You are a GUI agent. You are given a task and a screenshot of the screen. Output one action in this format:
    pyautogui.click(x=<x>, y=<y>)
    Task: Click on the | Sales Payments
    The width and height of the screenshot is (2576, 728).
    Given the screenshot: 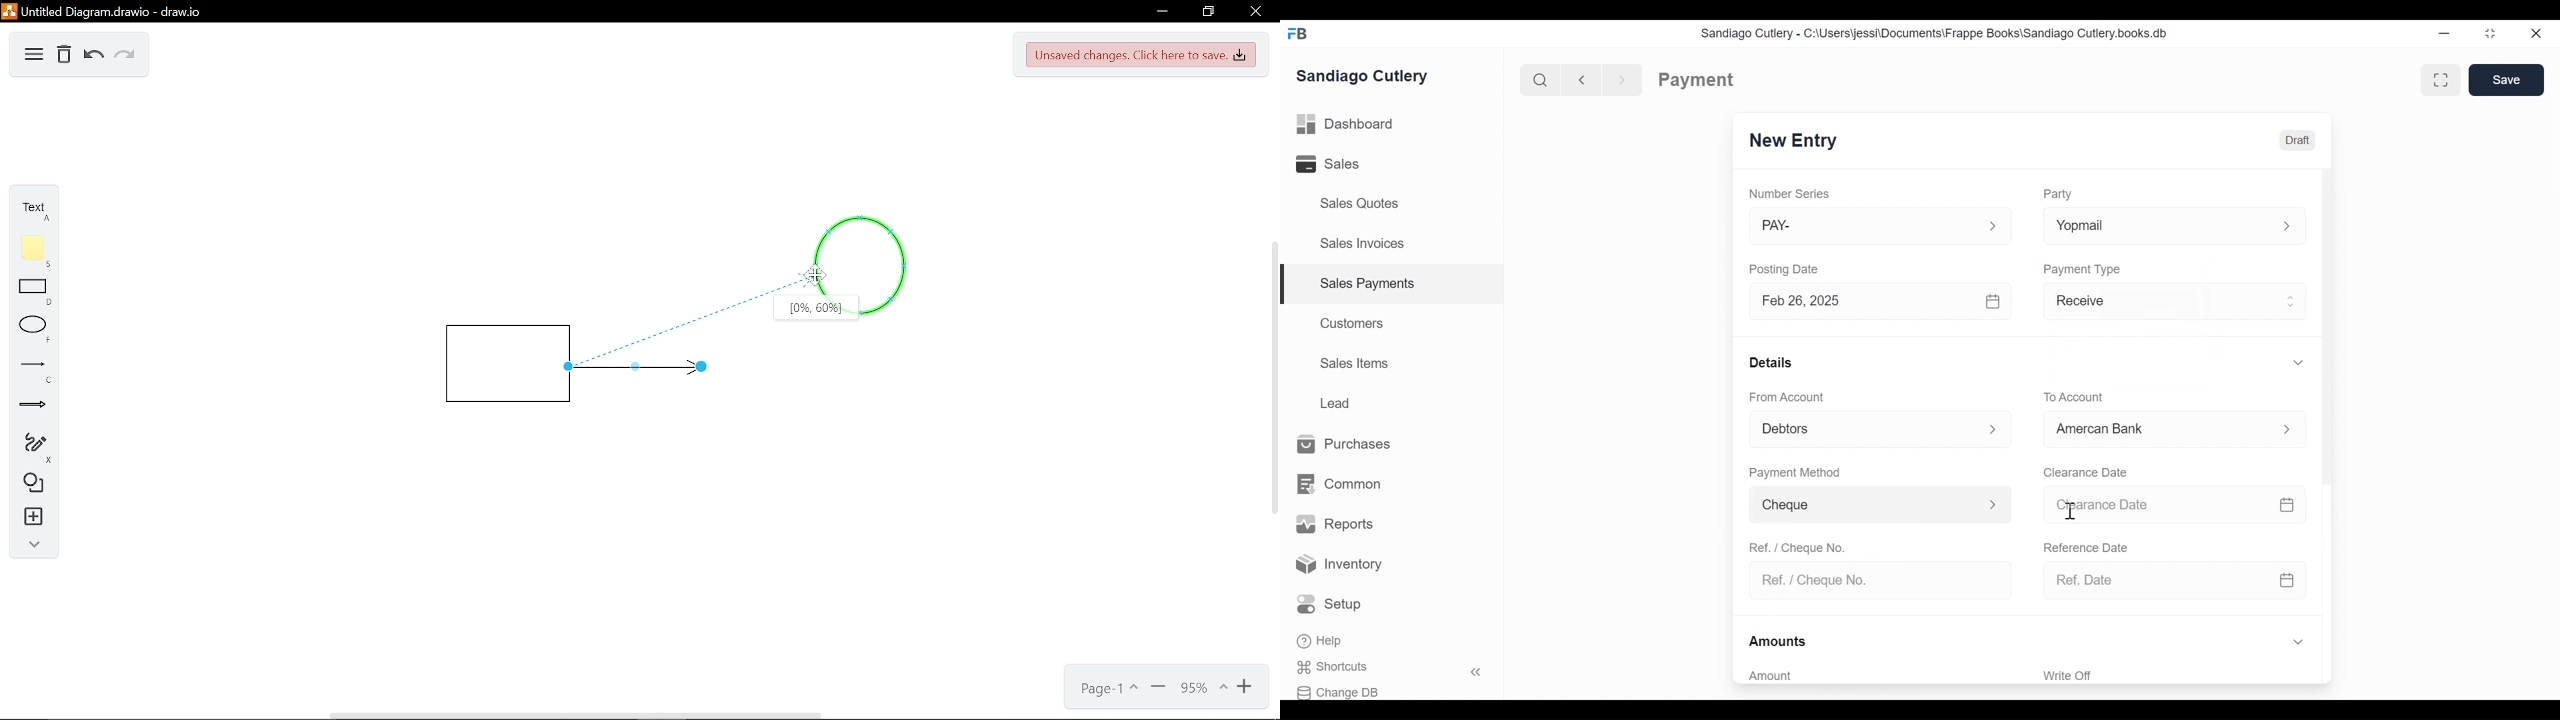 What is the action you would take?
    pyautogui.click(x=1393, y=285)
    